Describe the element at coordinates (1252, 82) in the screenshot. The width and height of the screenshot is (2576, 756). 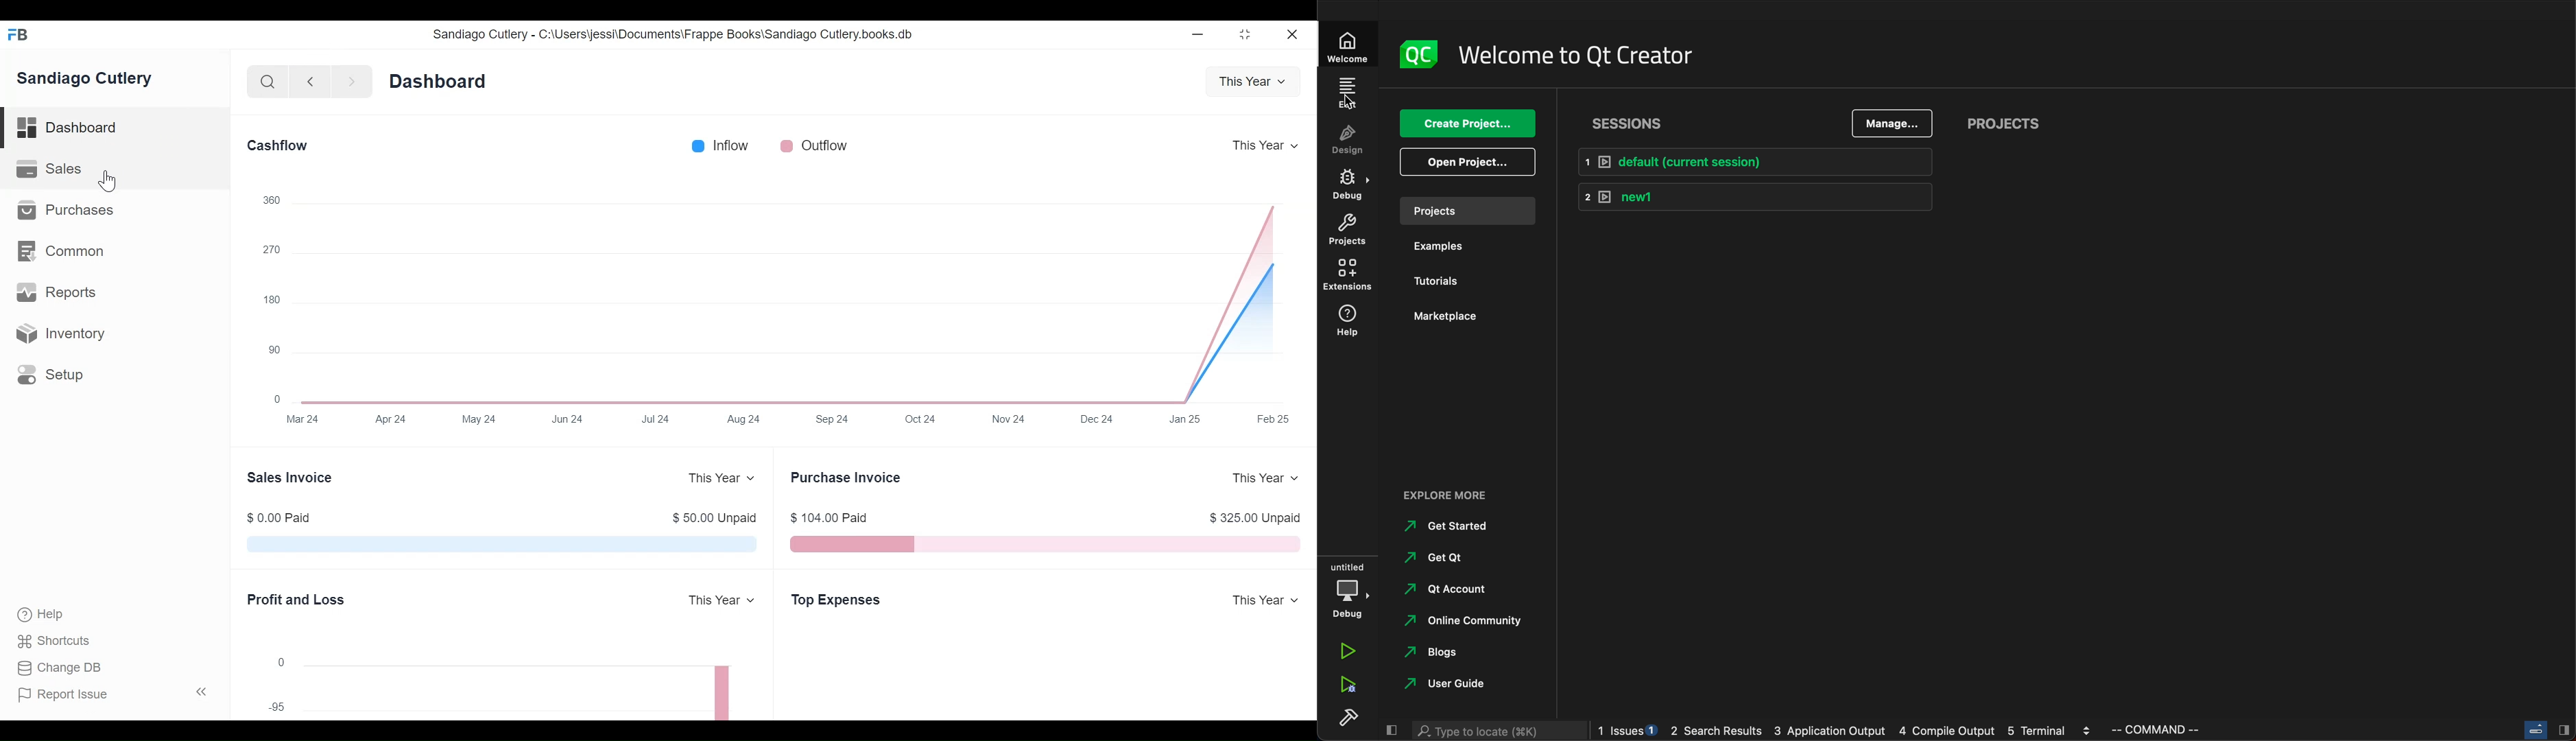
I see `This Year` at that location.